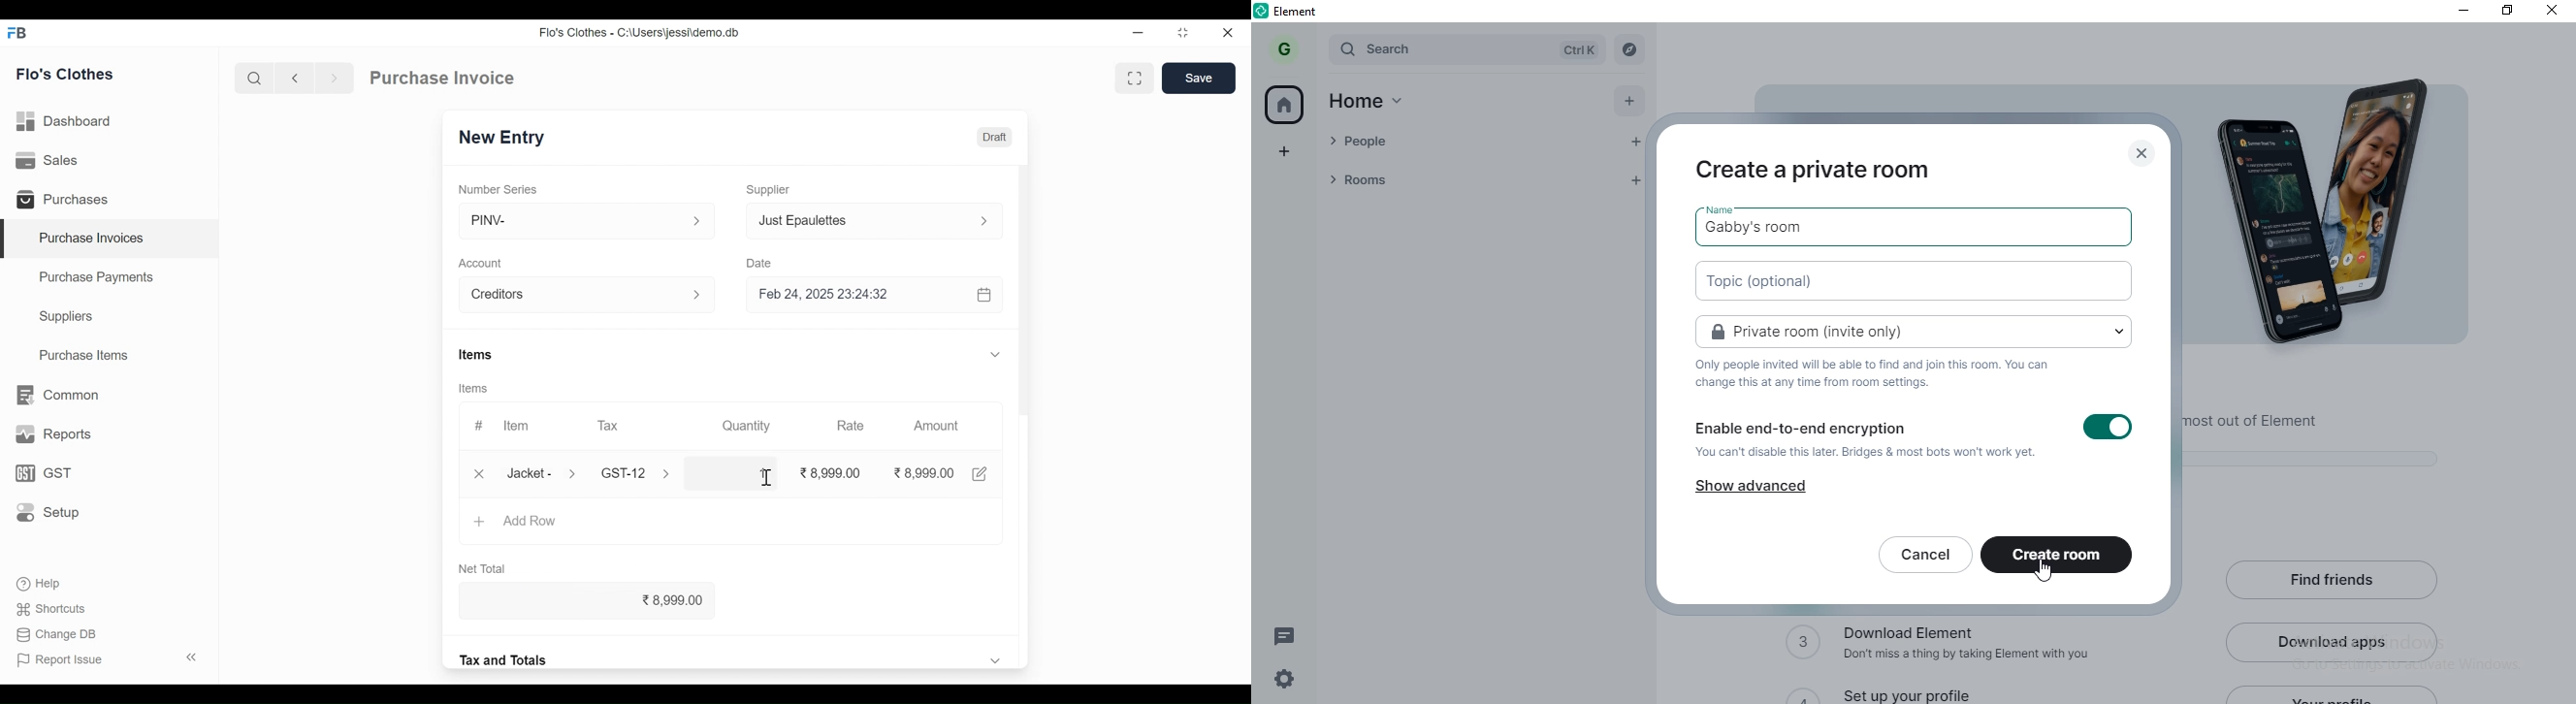 The width and height of the screenshot is (2576, 728). Describe the element at coordinates (1029, 357) in the screenshot. I see `Vertical Scroll bar` at that location.